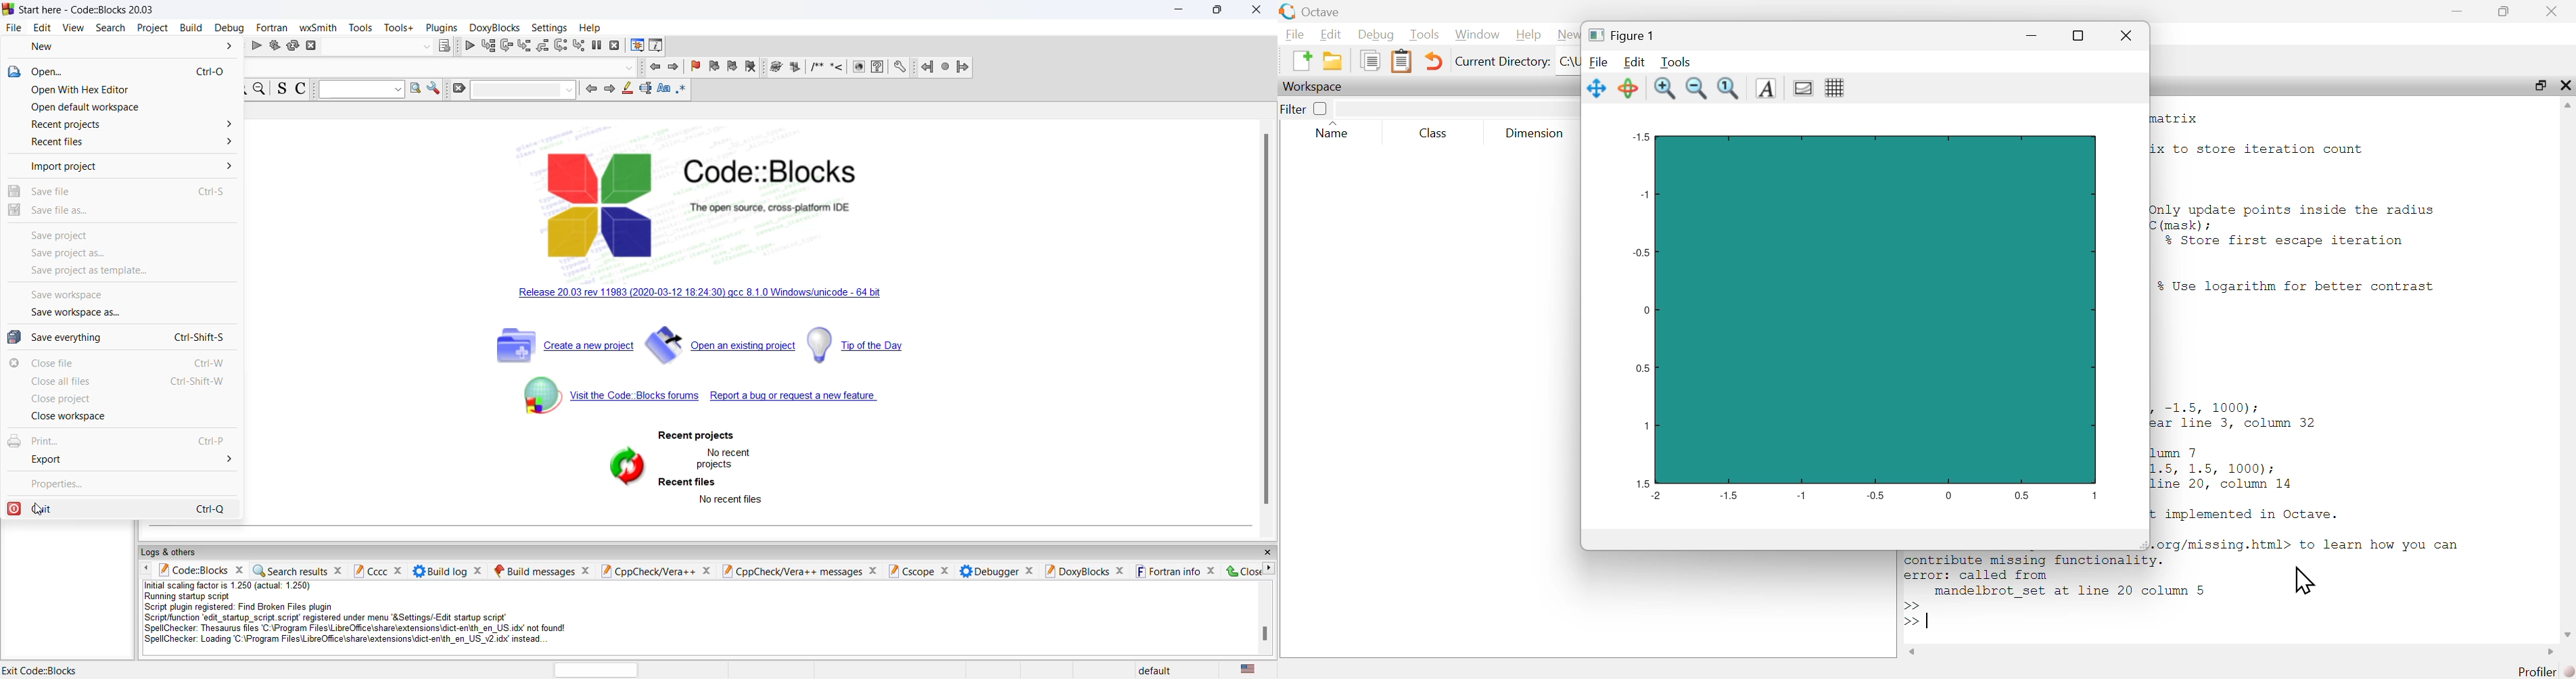 The width and height of the screenshot is (2576, 700). I want to click on default, so click(1156, 668).